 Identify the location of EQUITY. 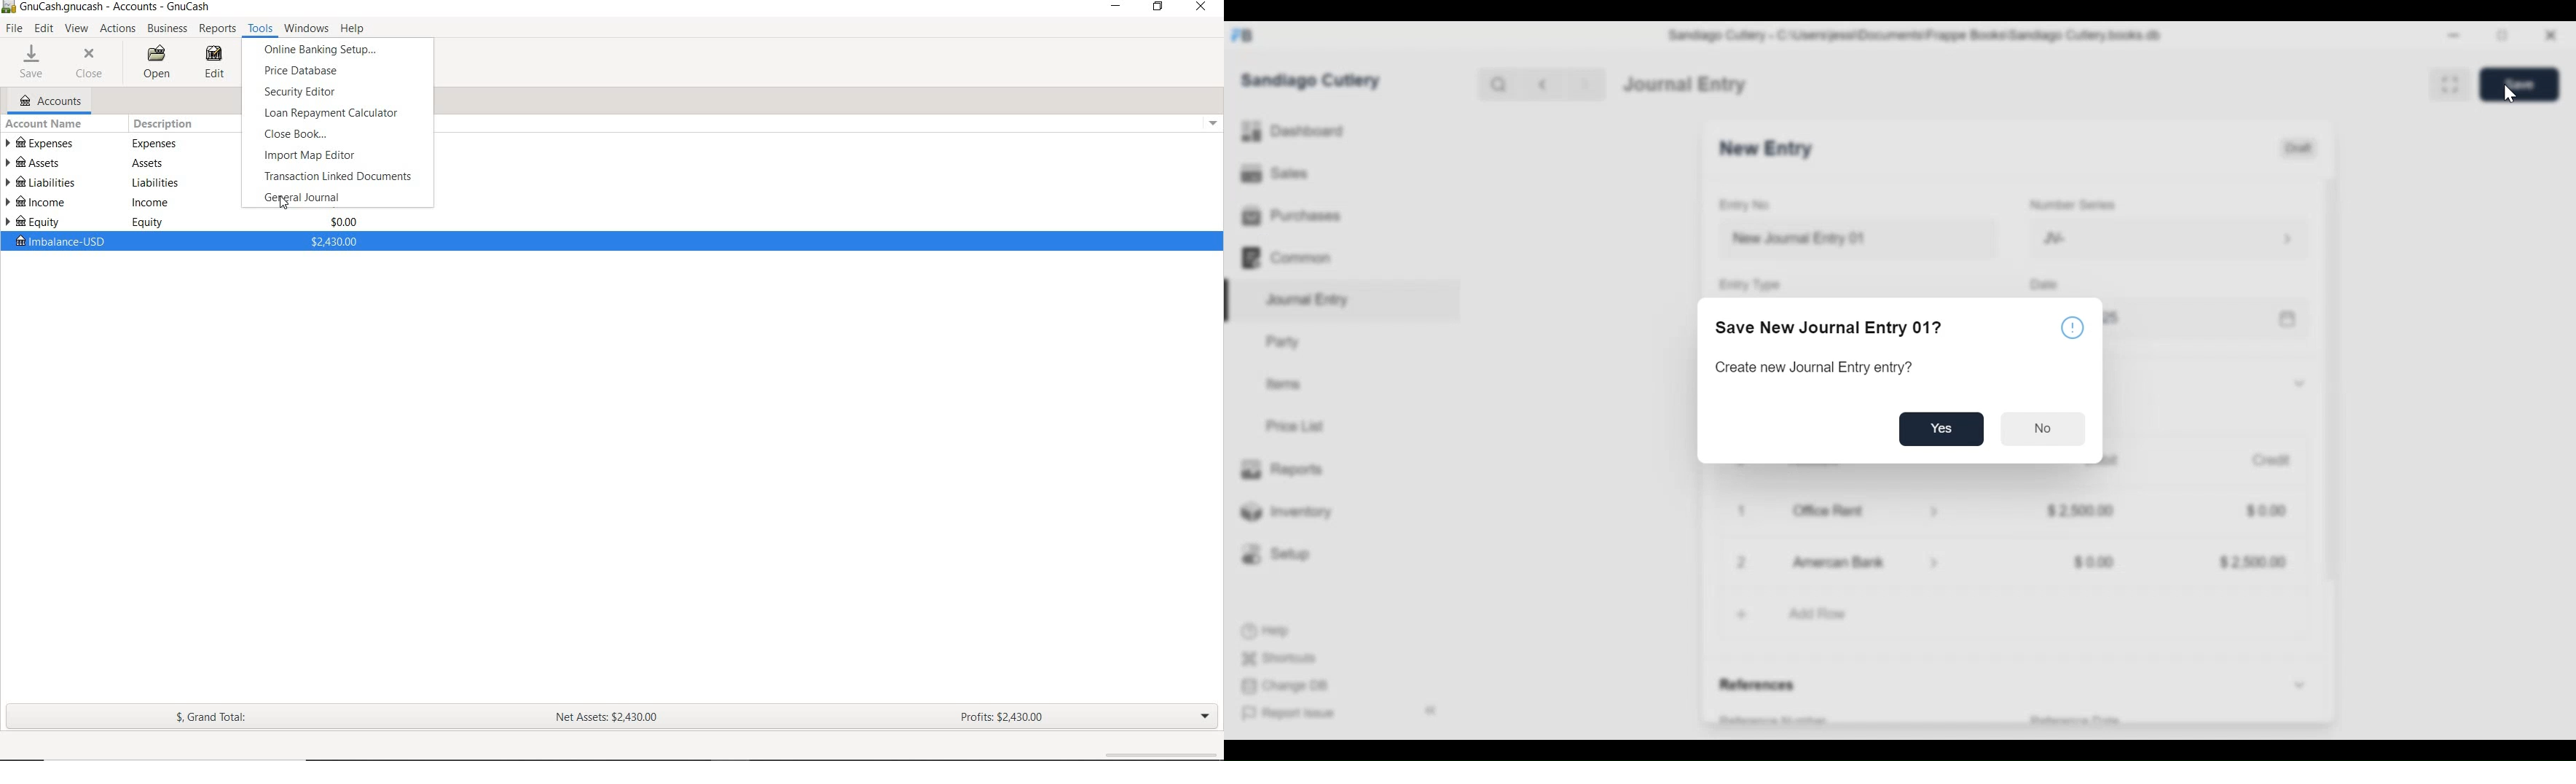
(42, 222).